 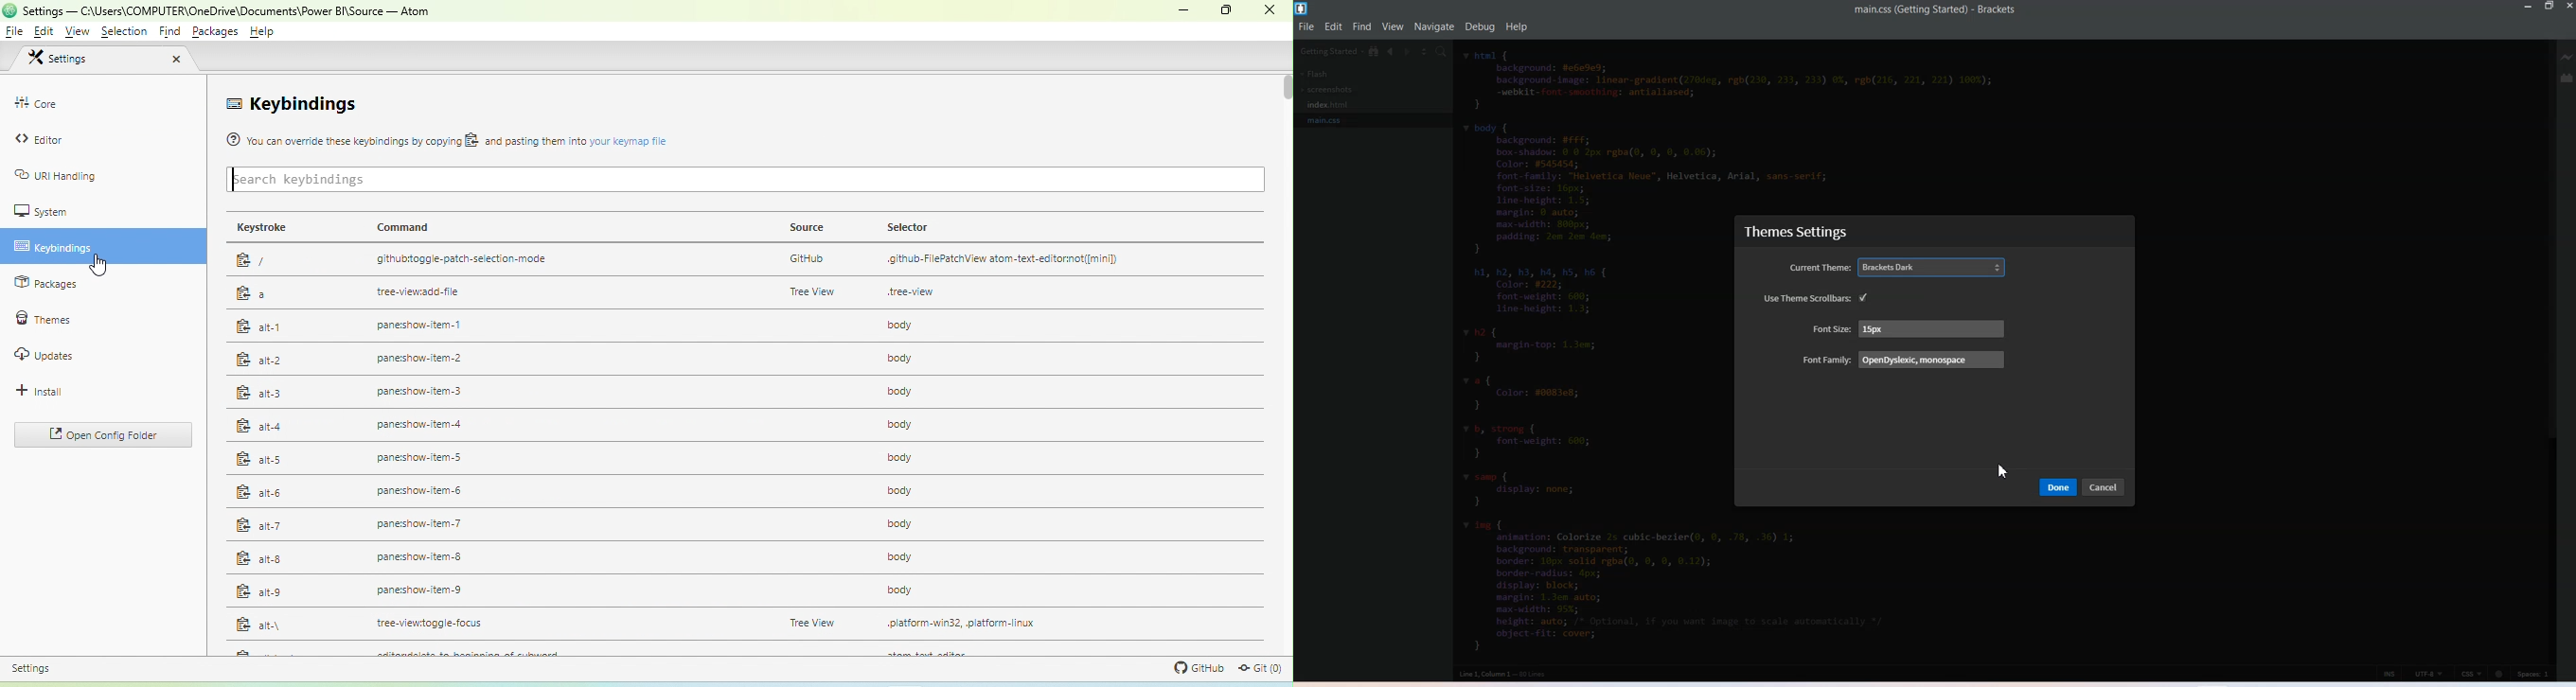 What do you see at coordinates (1194, 668) in the screenshot?
I see `github` at bounding box center [1194, 668].